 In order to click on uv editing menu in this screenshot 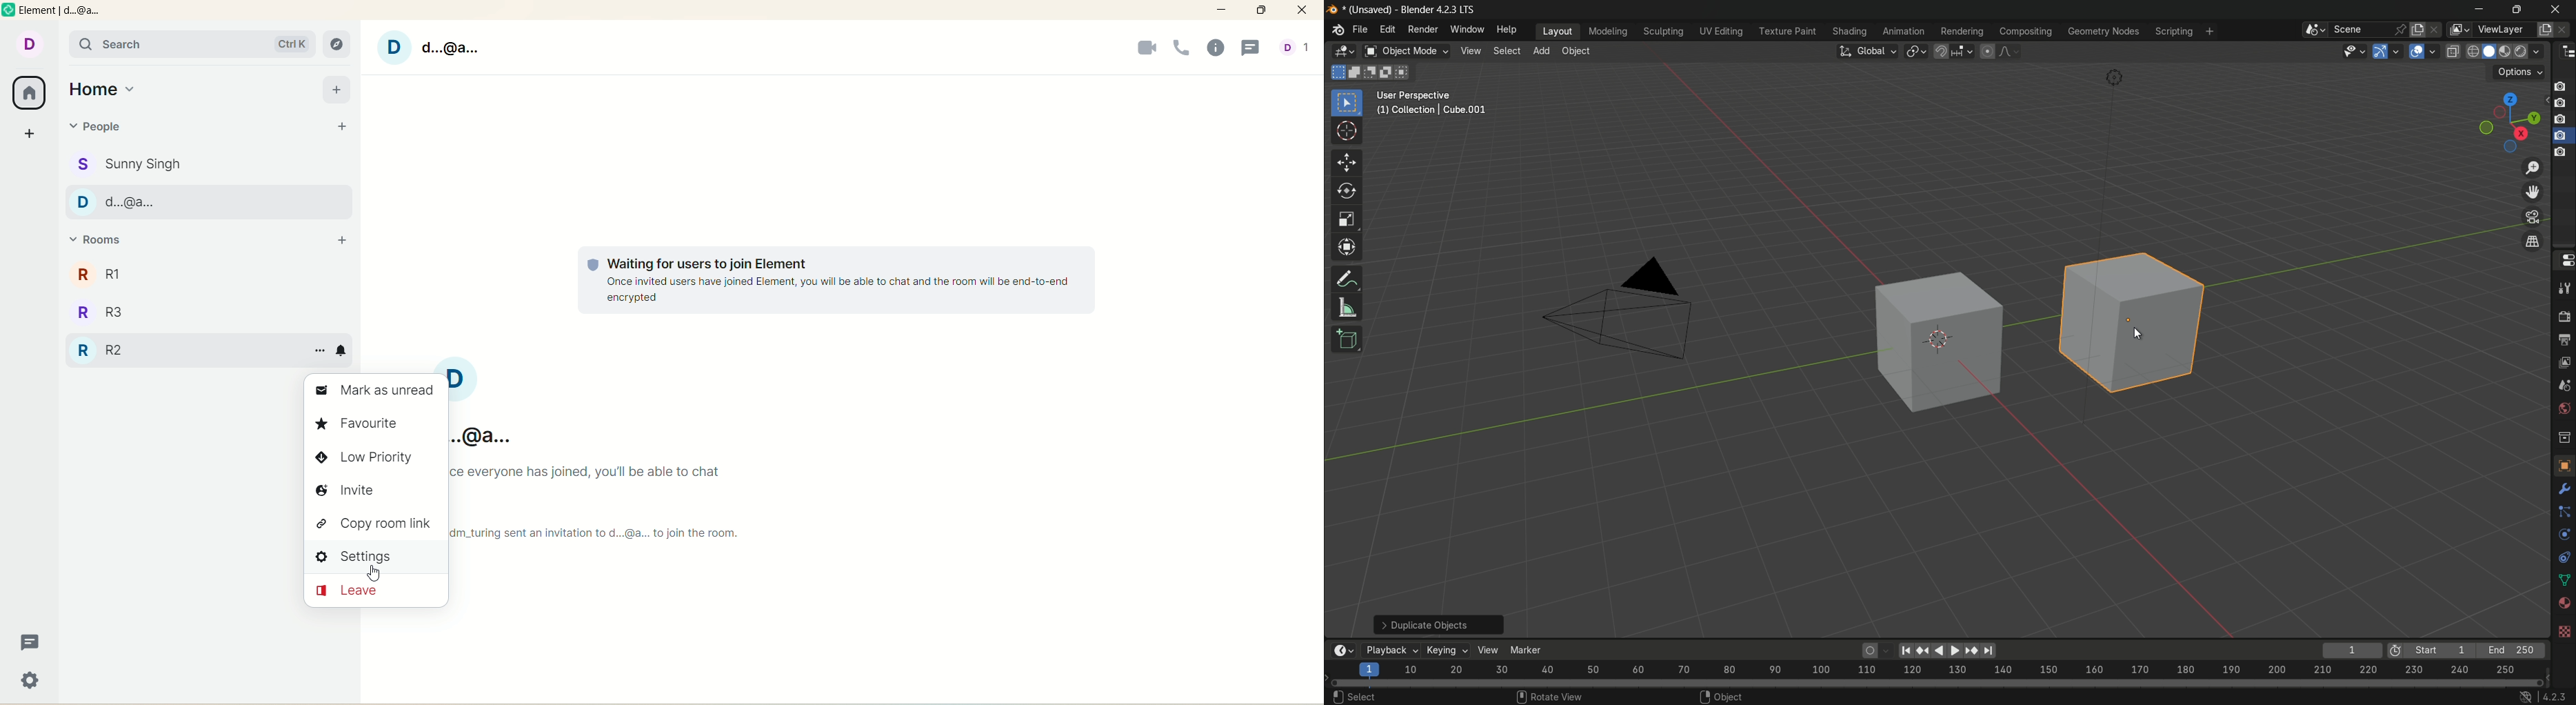, I will do `click(1718, 31)`.